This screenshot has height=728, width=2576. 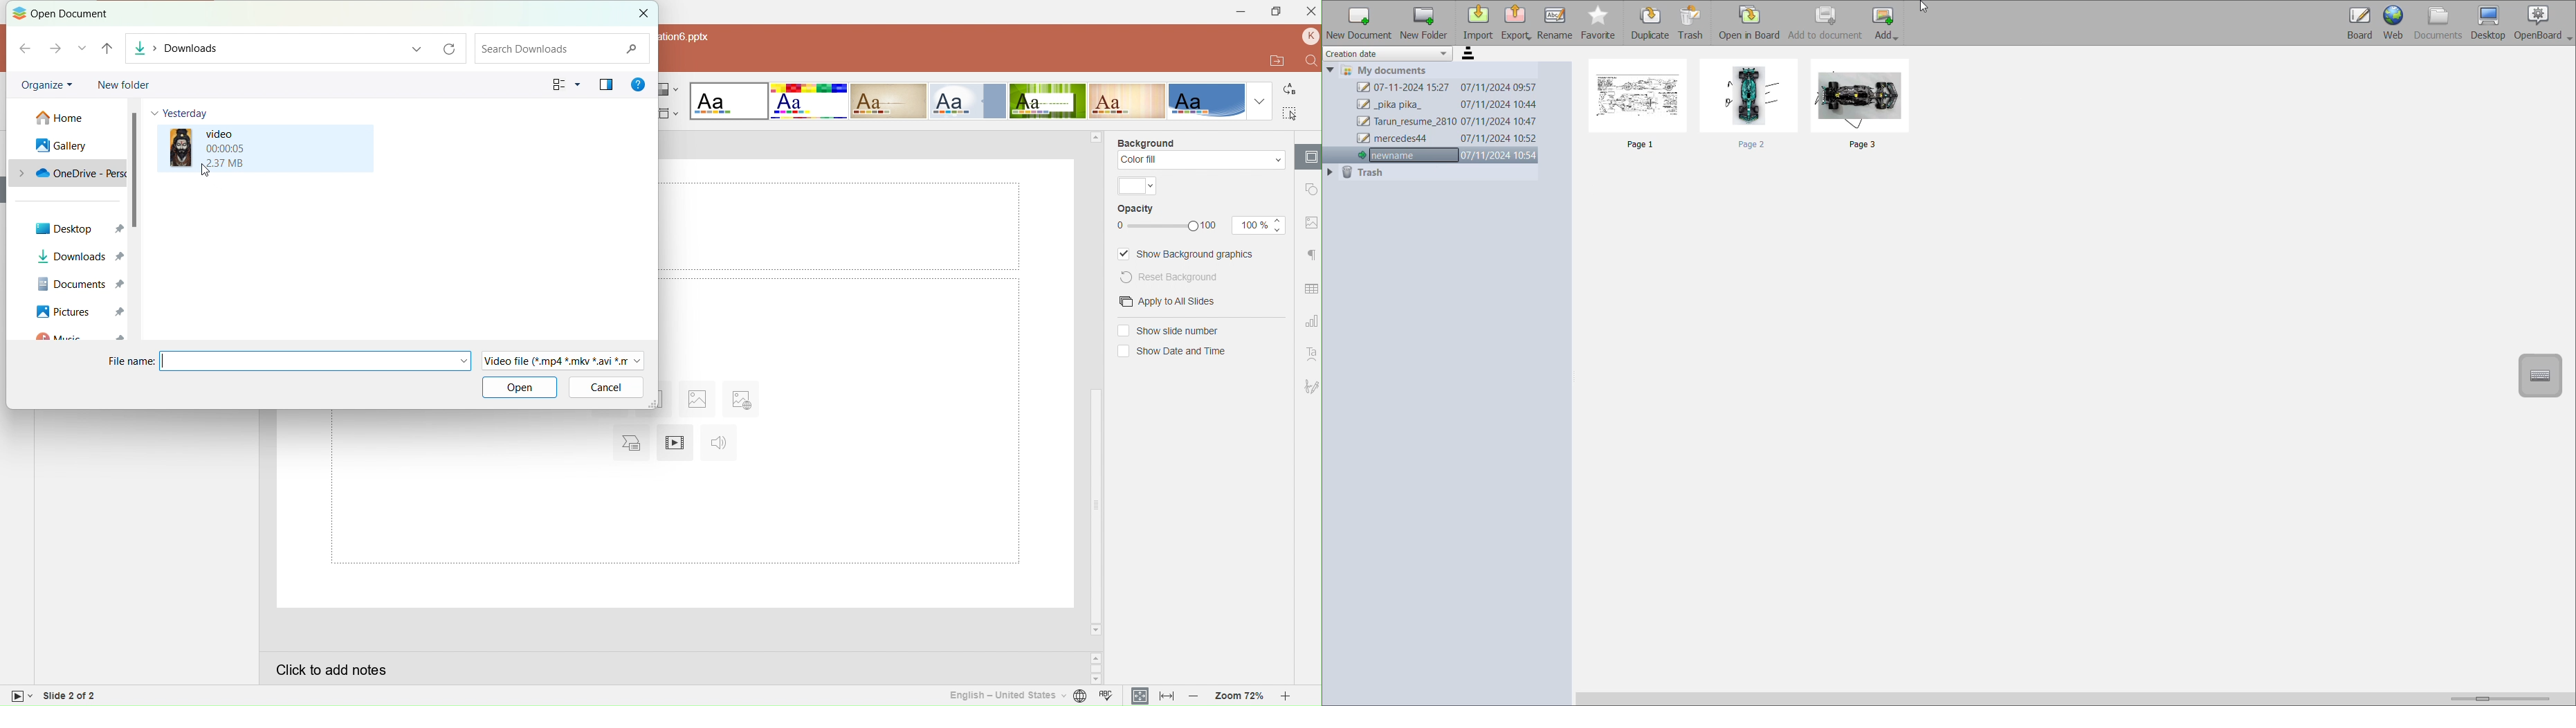 I want to click on Search downloads, so click(x=564, y=49).